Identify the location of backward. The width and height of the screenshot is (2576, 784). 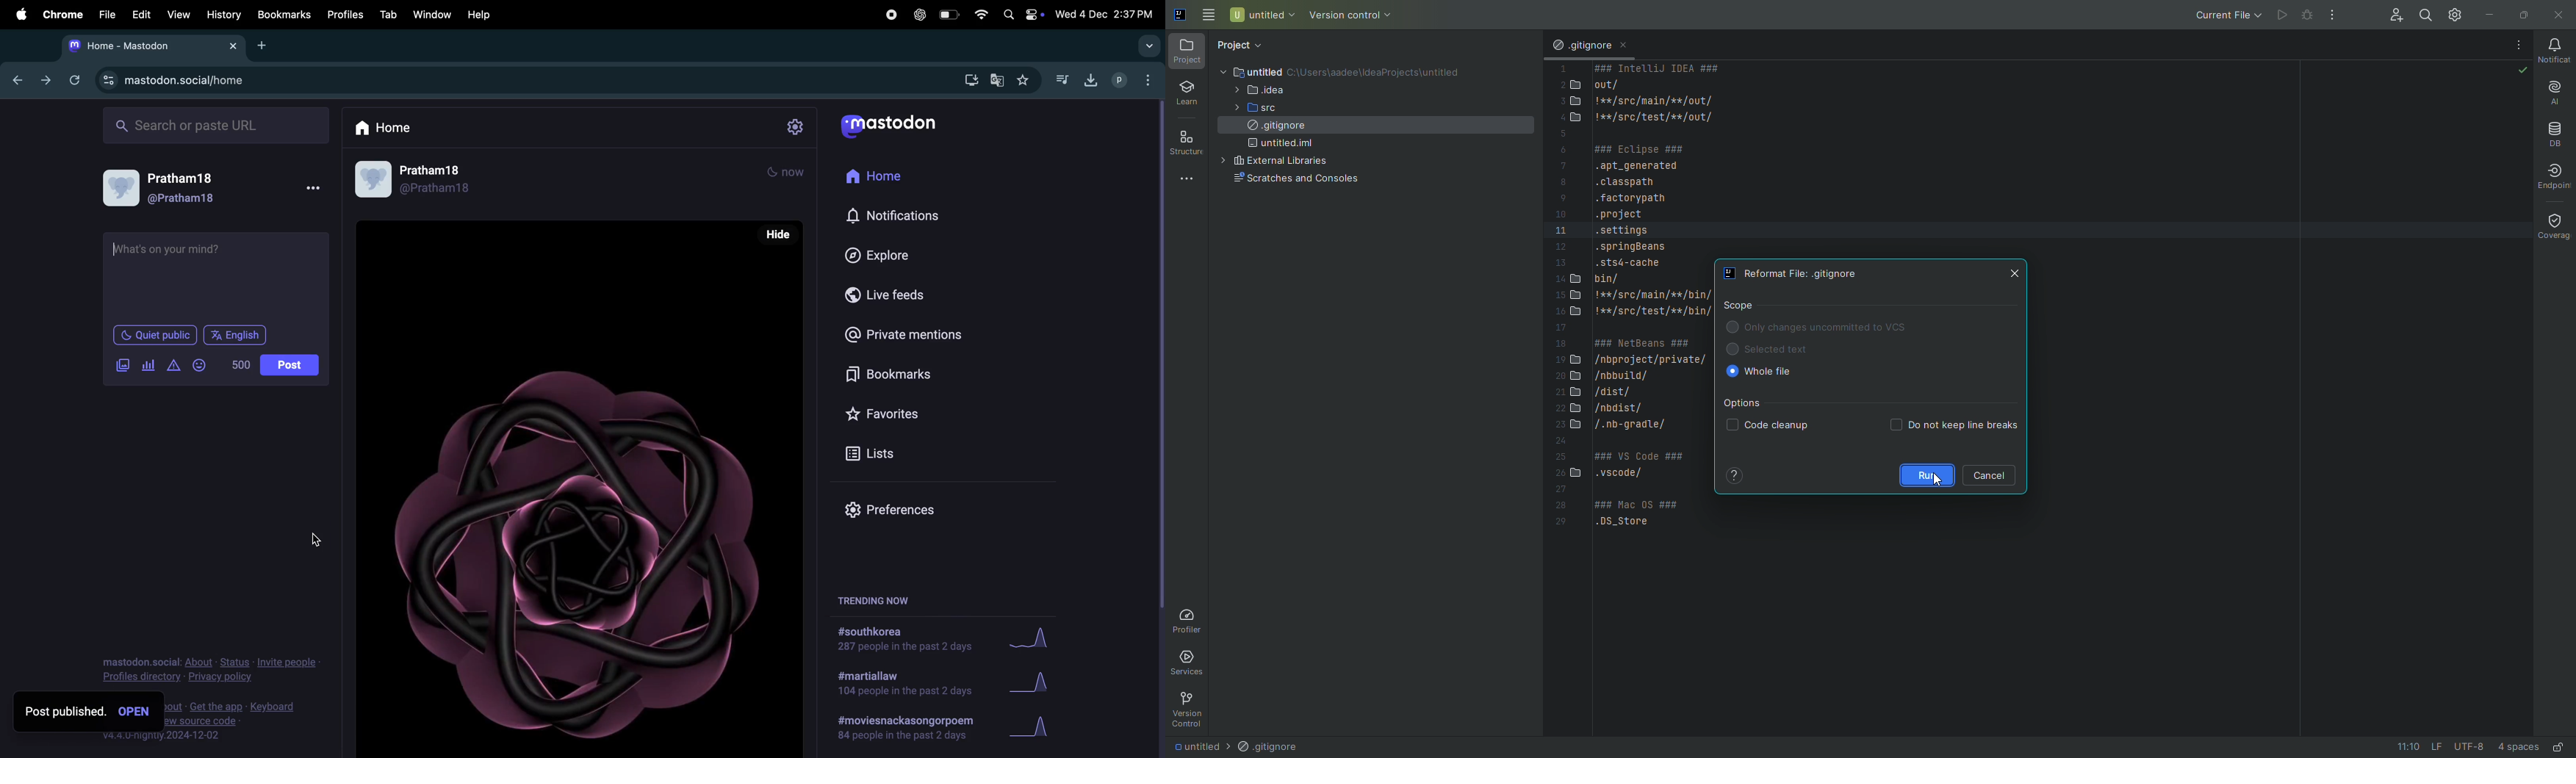
(18, 78).